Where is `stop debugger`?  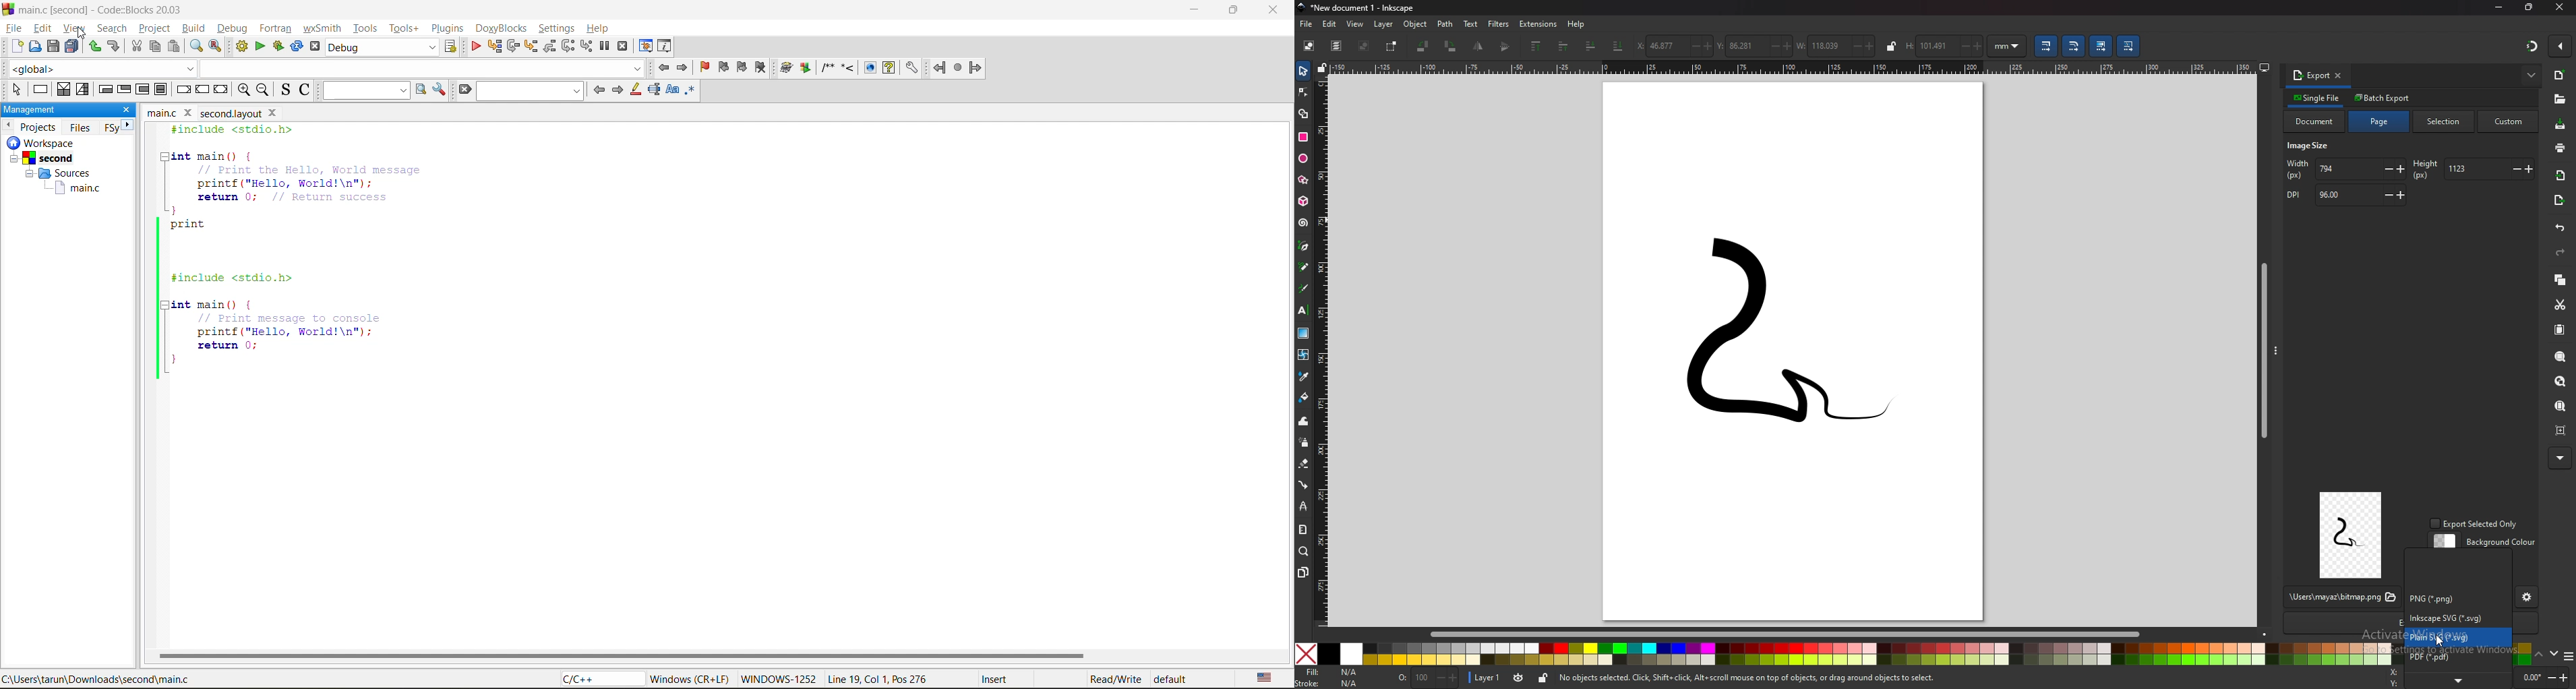
stop debugger is located at coordinates (625, 45).